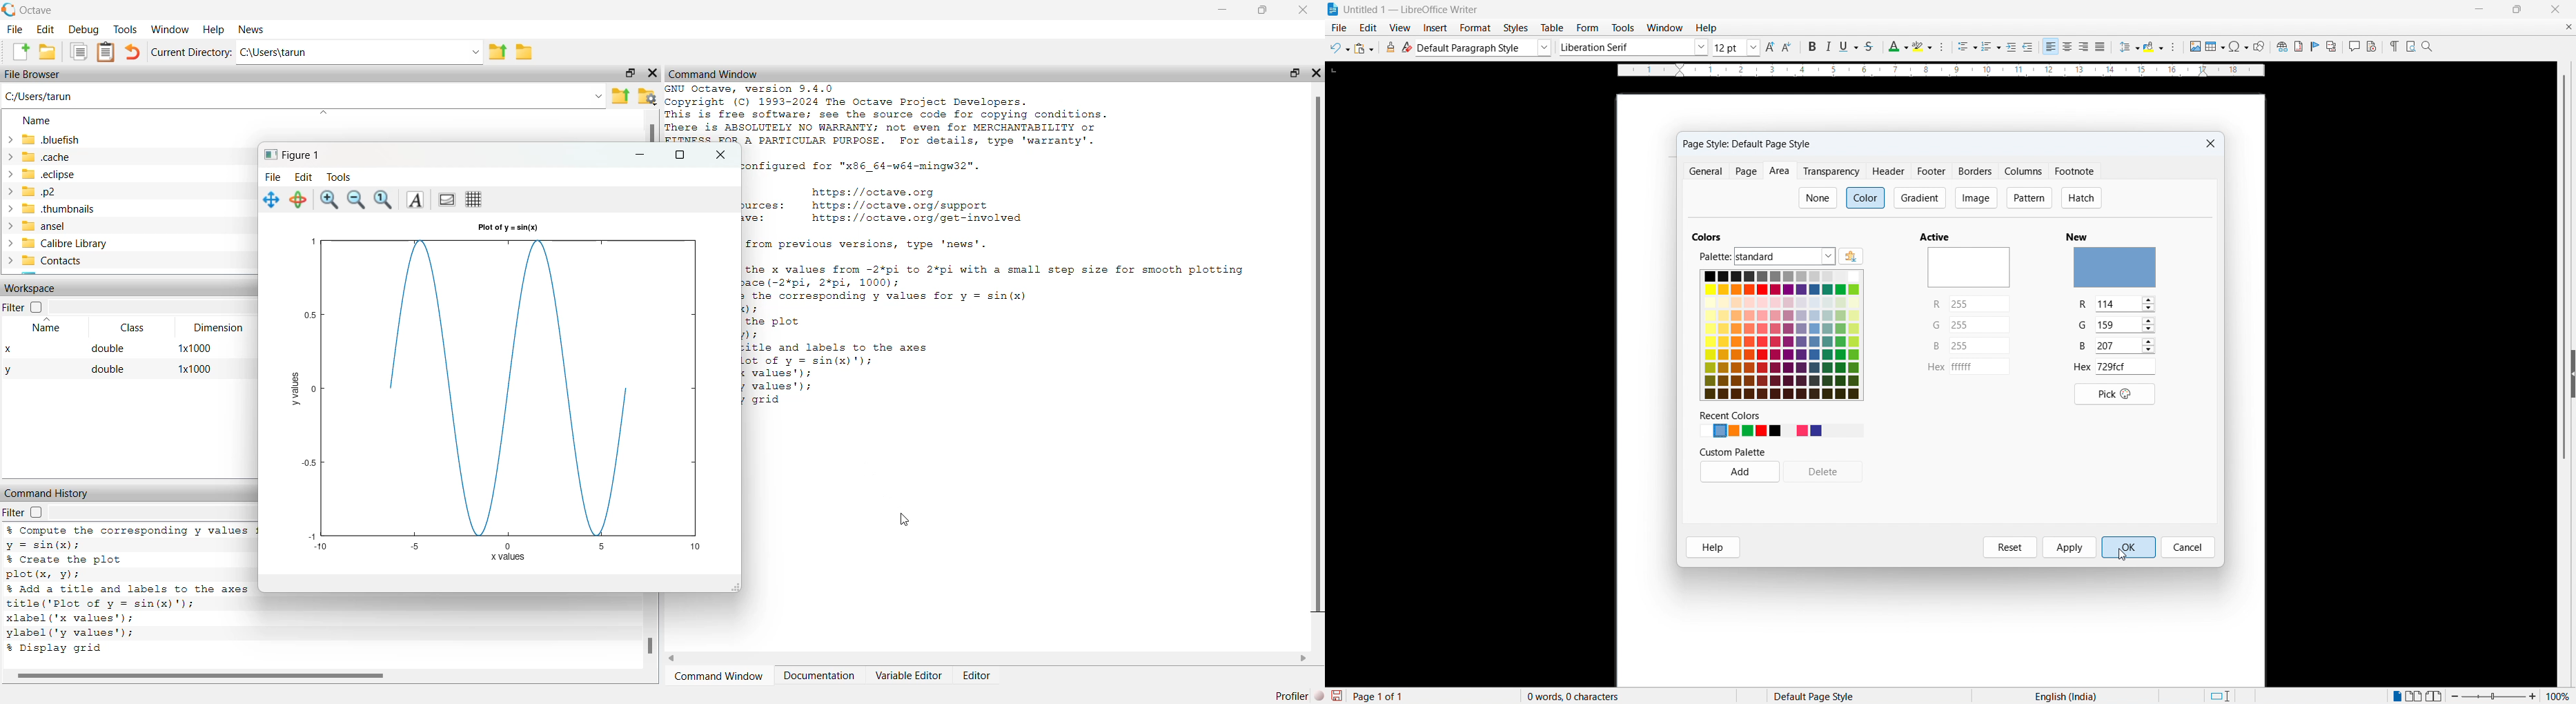 Image resolution: width=2576 pixels, height=728 pixels. Describe the element at coordinates (1920, 198) in the screenshot. I see `Gradient ` at that location.